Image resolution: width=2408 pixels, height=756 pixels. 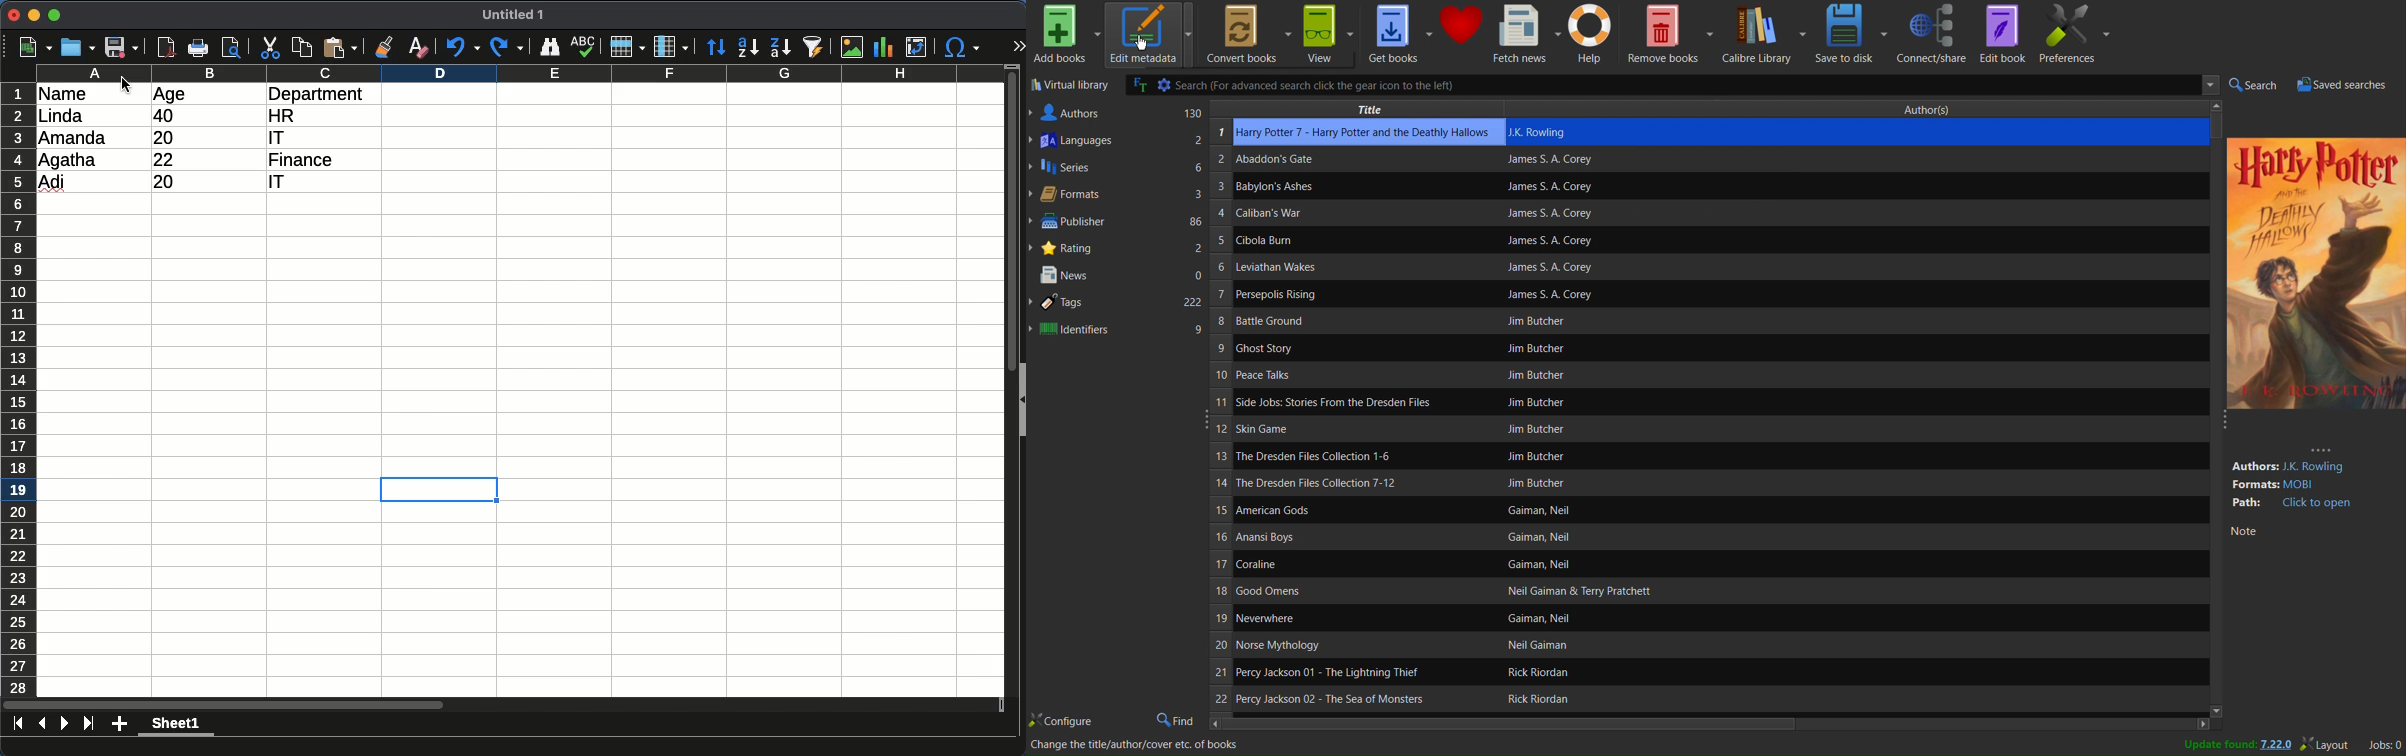 What do you see at coordinates (1018, 48) in the screenshot?
I see `expand` at bounding box center [1018, 48].